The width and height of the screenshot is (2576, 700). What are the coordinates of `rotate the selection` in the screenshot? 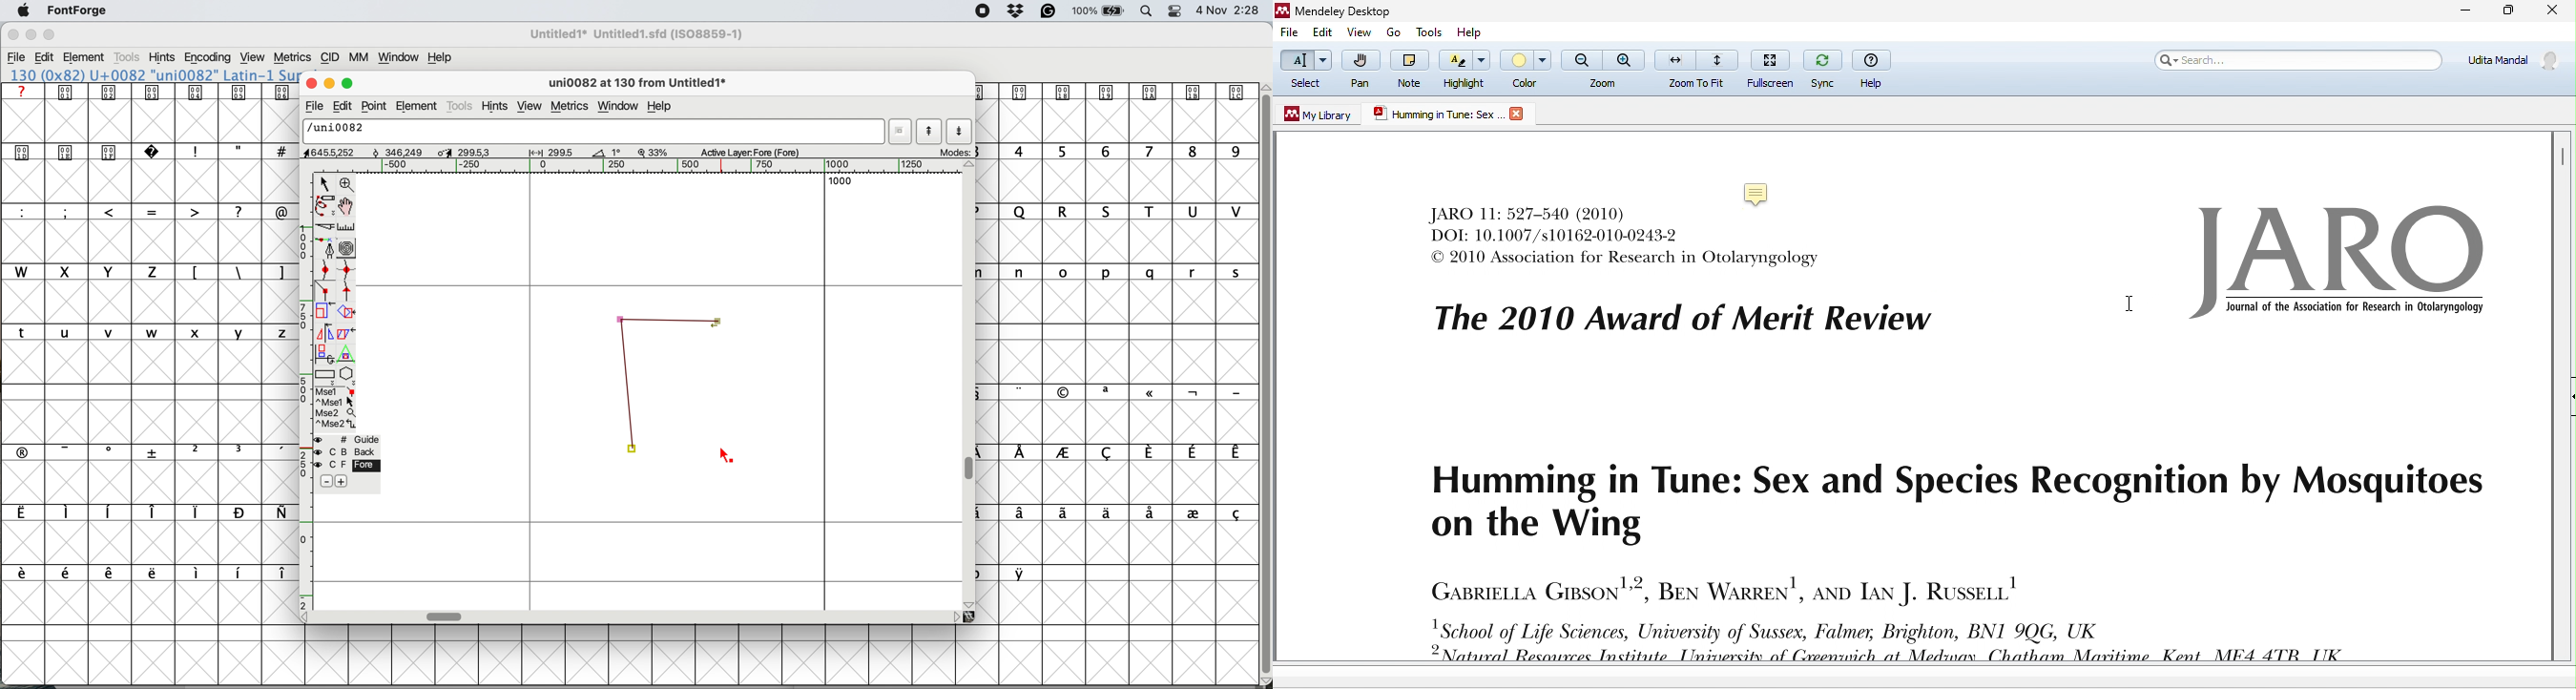 It's located at (347, 314).